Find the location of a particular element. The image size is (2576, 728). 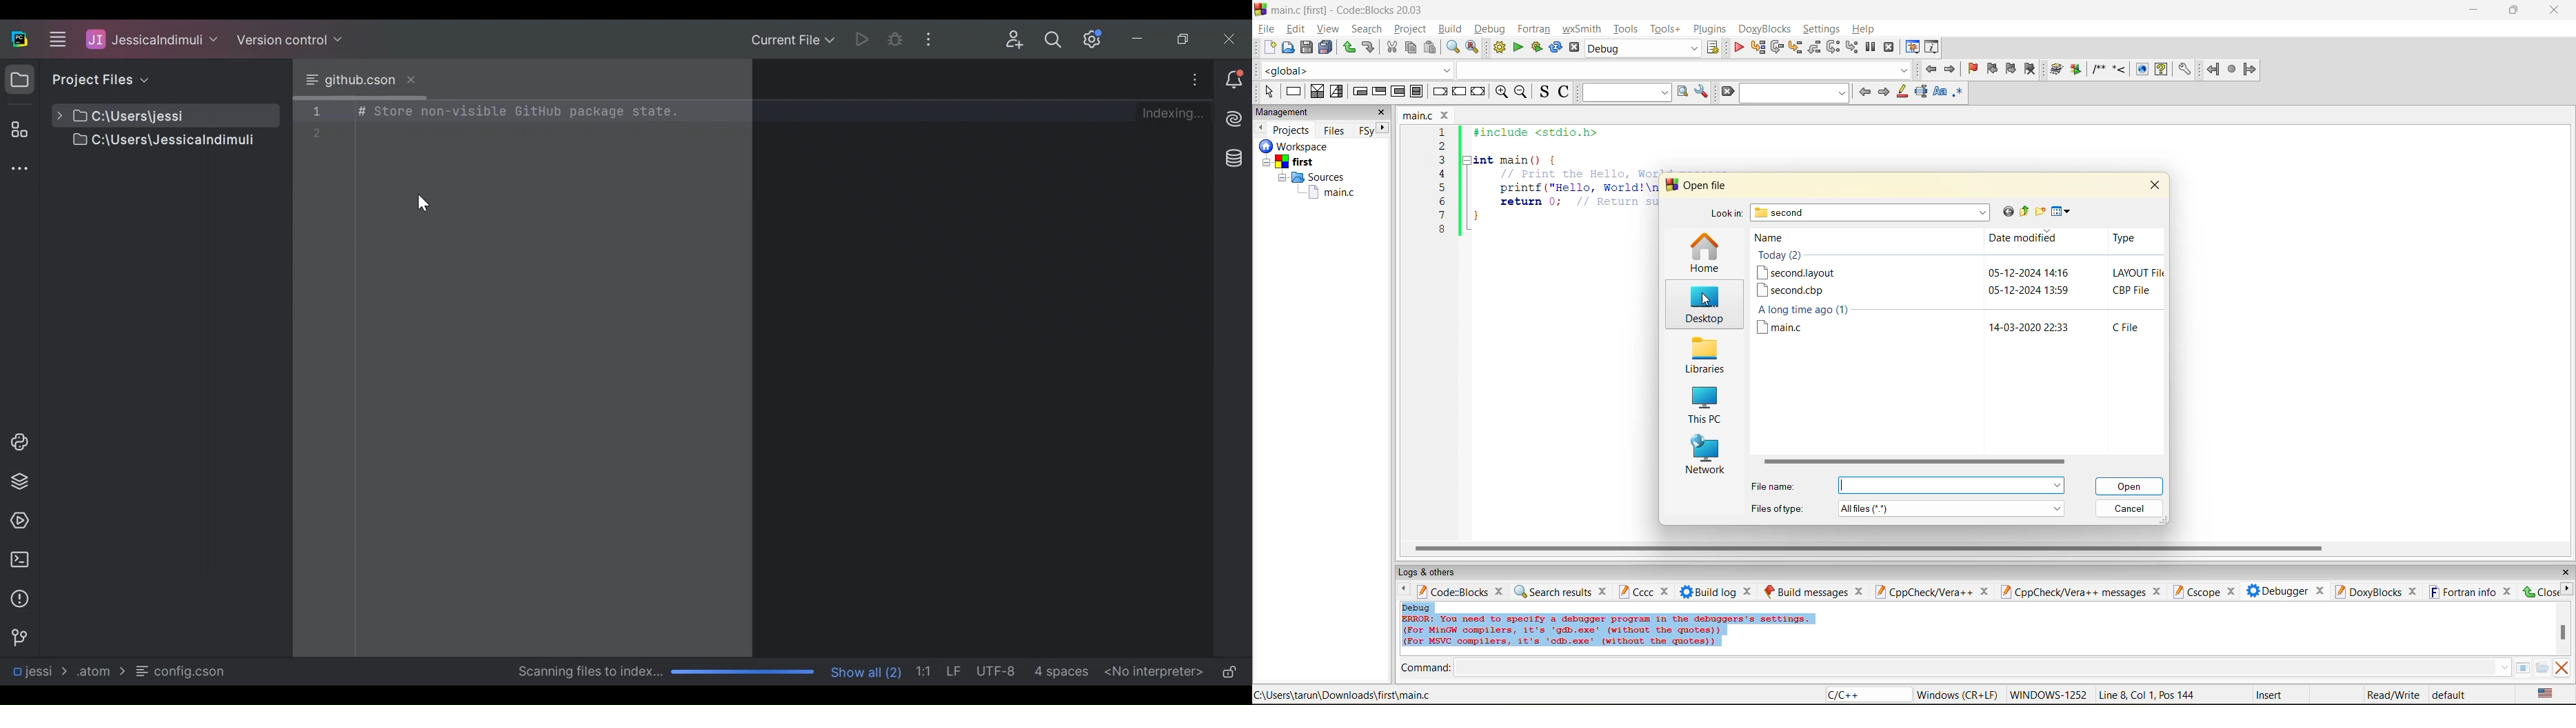

 is located at coordinates (18, 170).